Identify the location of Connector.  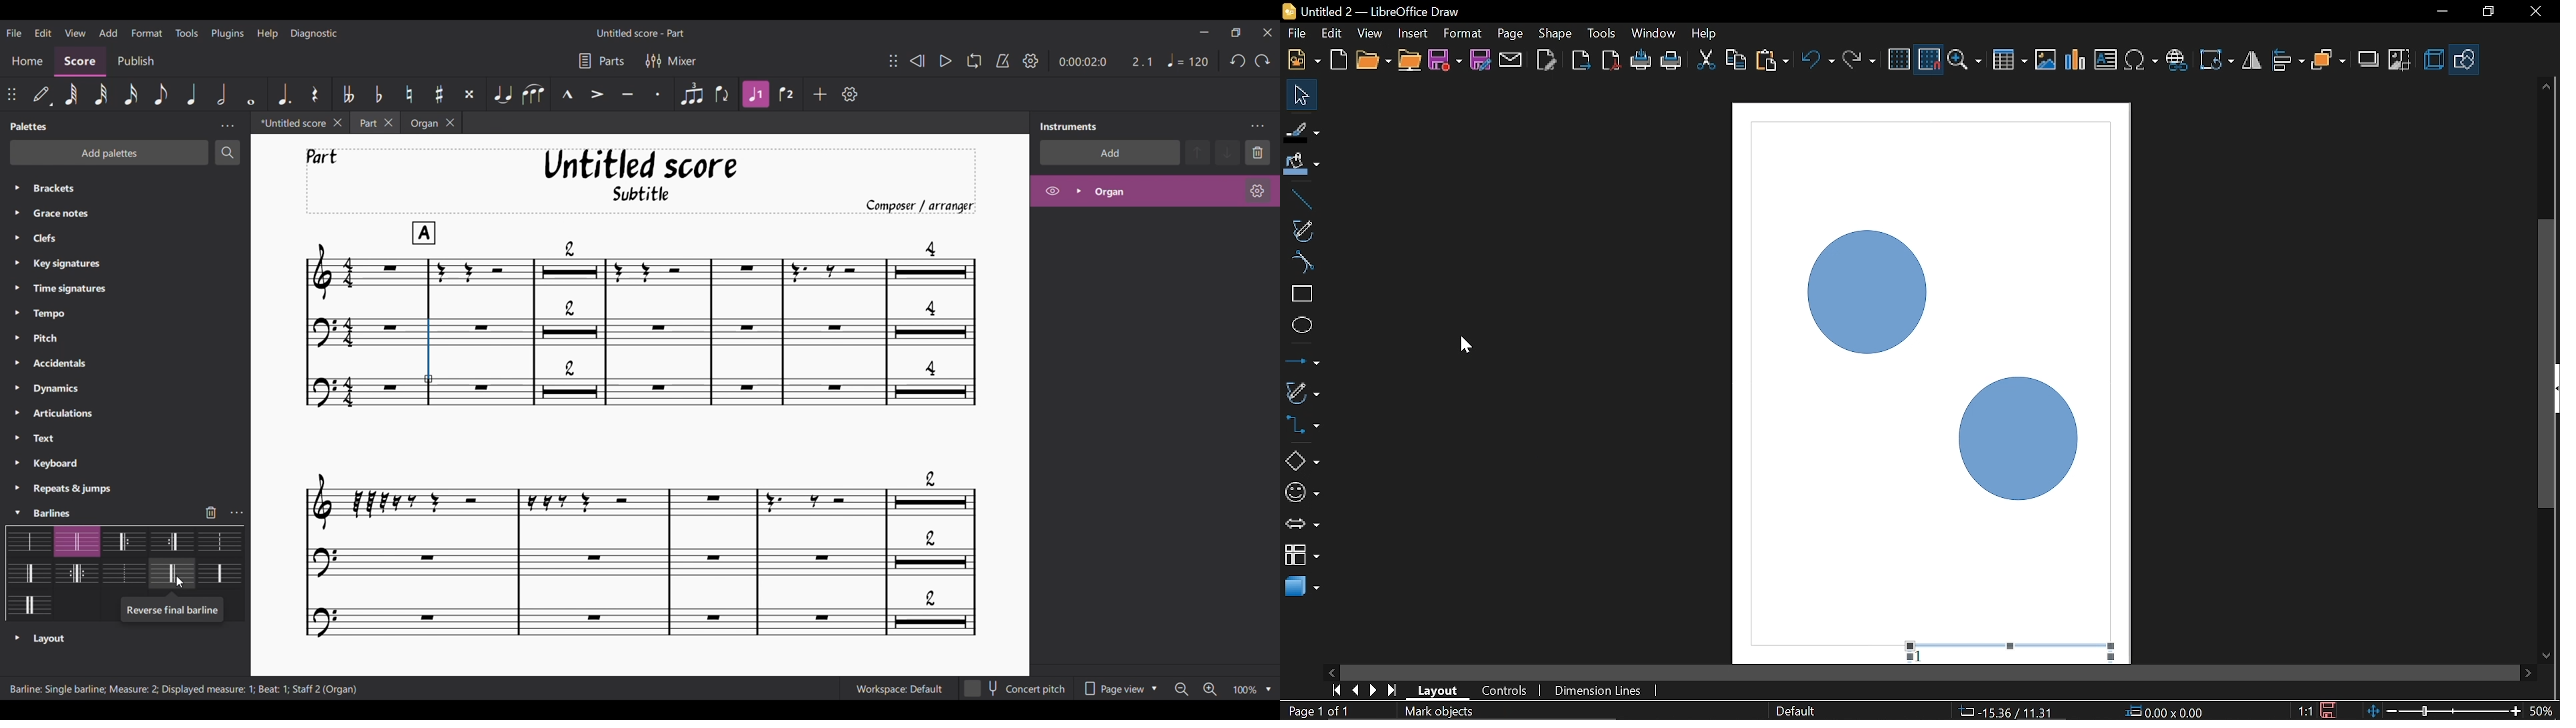
(1302, 424).